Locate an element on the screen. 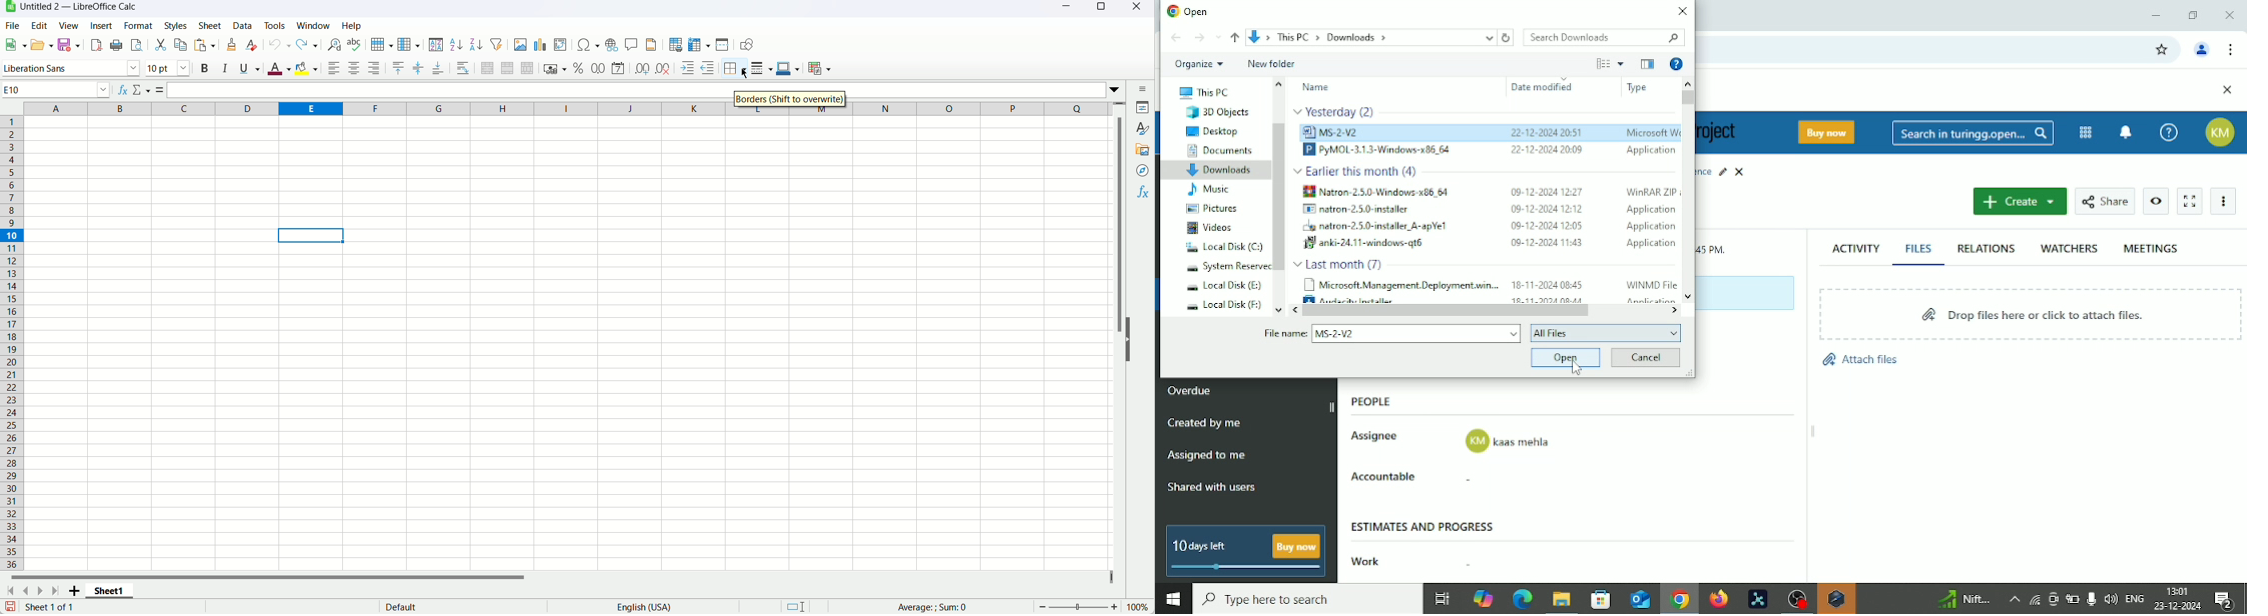 The height and width of the screenshot is (616, 2268). Search is located at coordinates (1307, 599).